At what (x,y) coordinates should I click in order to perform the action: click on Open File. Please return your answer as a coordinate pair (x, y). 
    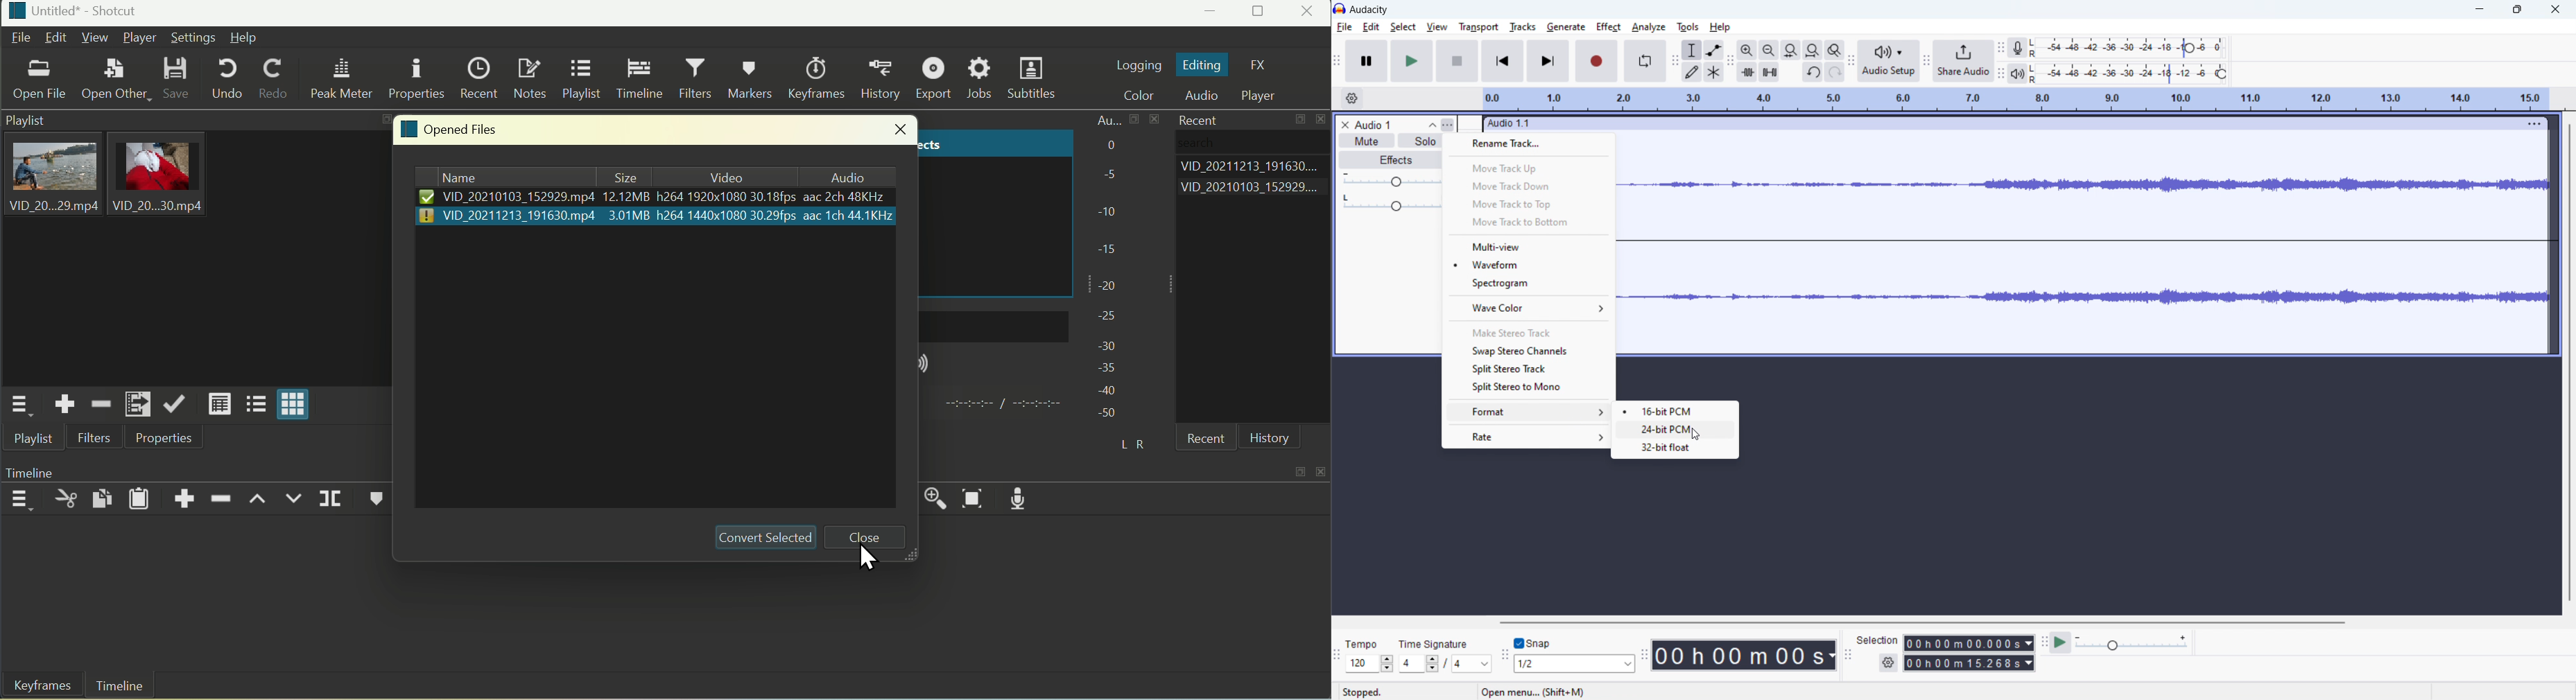
    Looking at the image, I should click on (41, 82).